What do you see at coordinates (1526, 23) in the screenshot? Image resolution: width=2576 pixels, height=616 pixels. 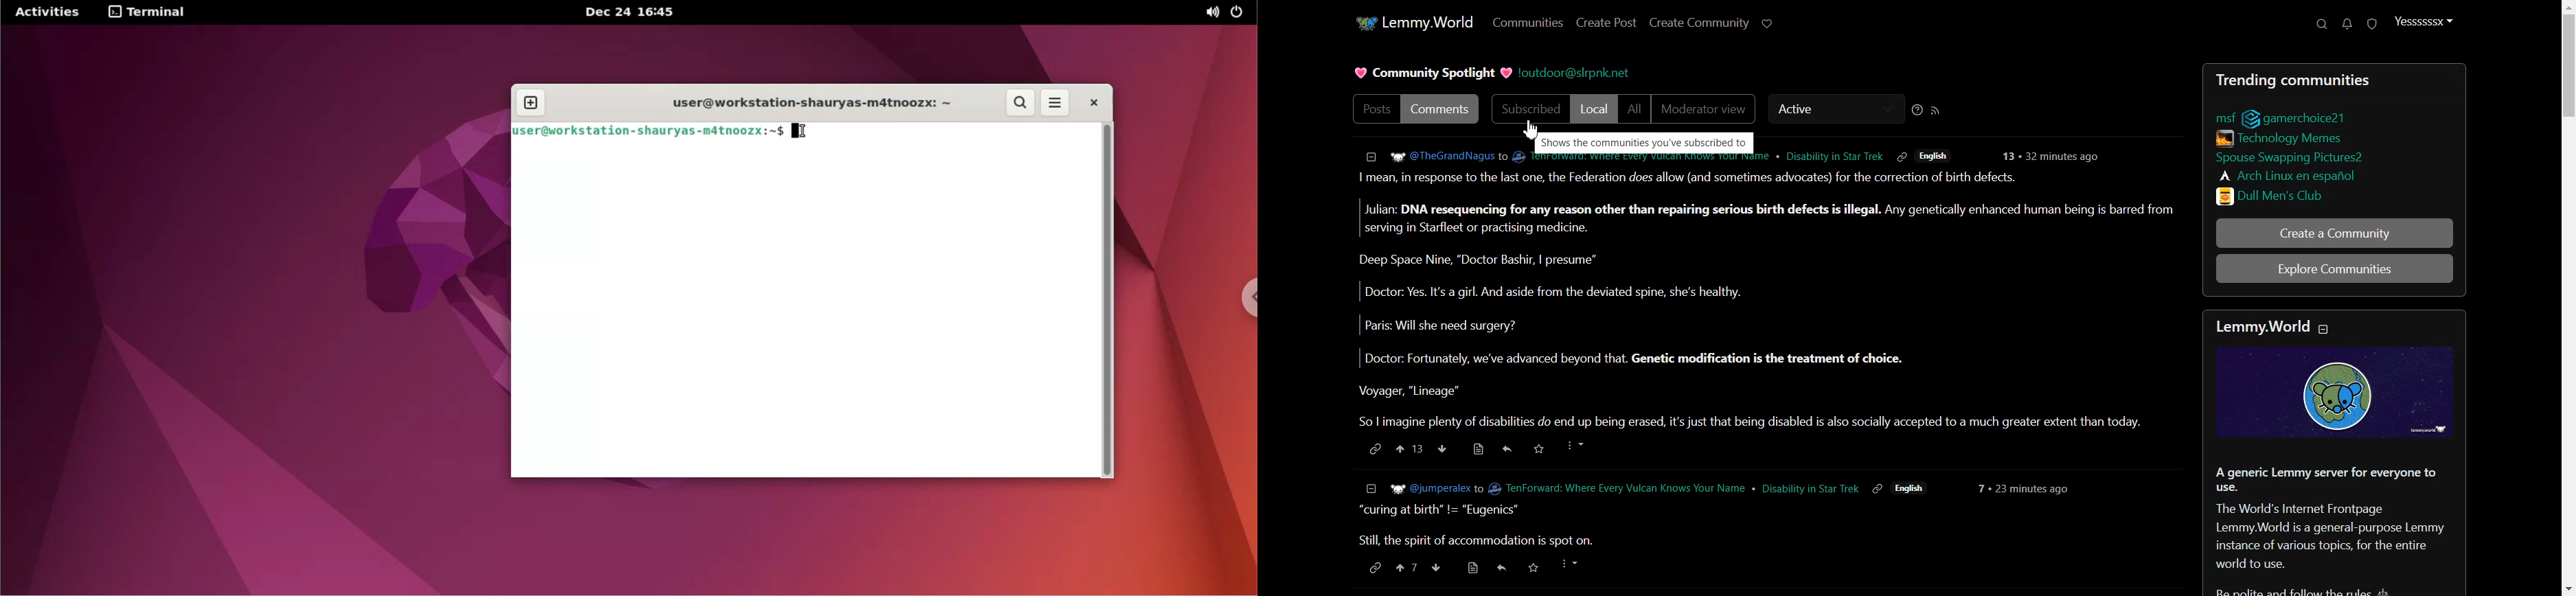 I see `Communities` at bounding box center [1526, 23].